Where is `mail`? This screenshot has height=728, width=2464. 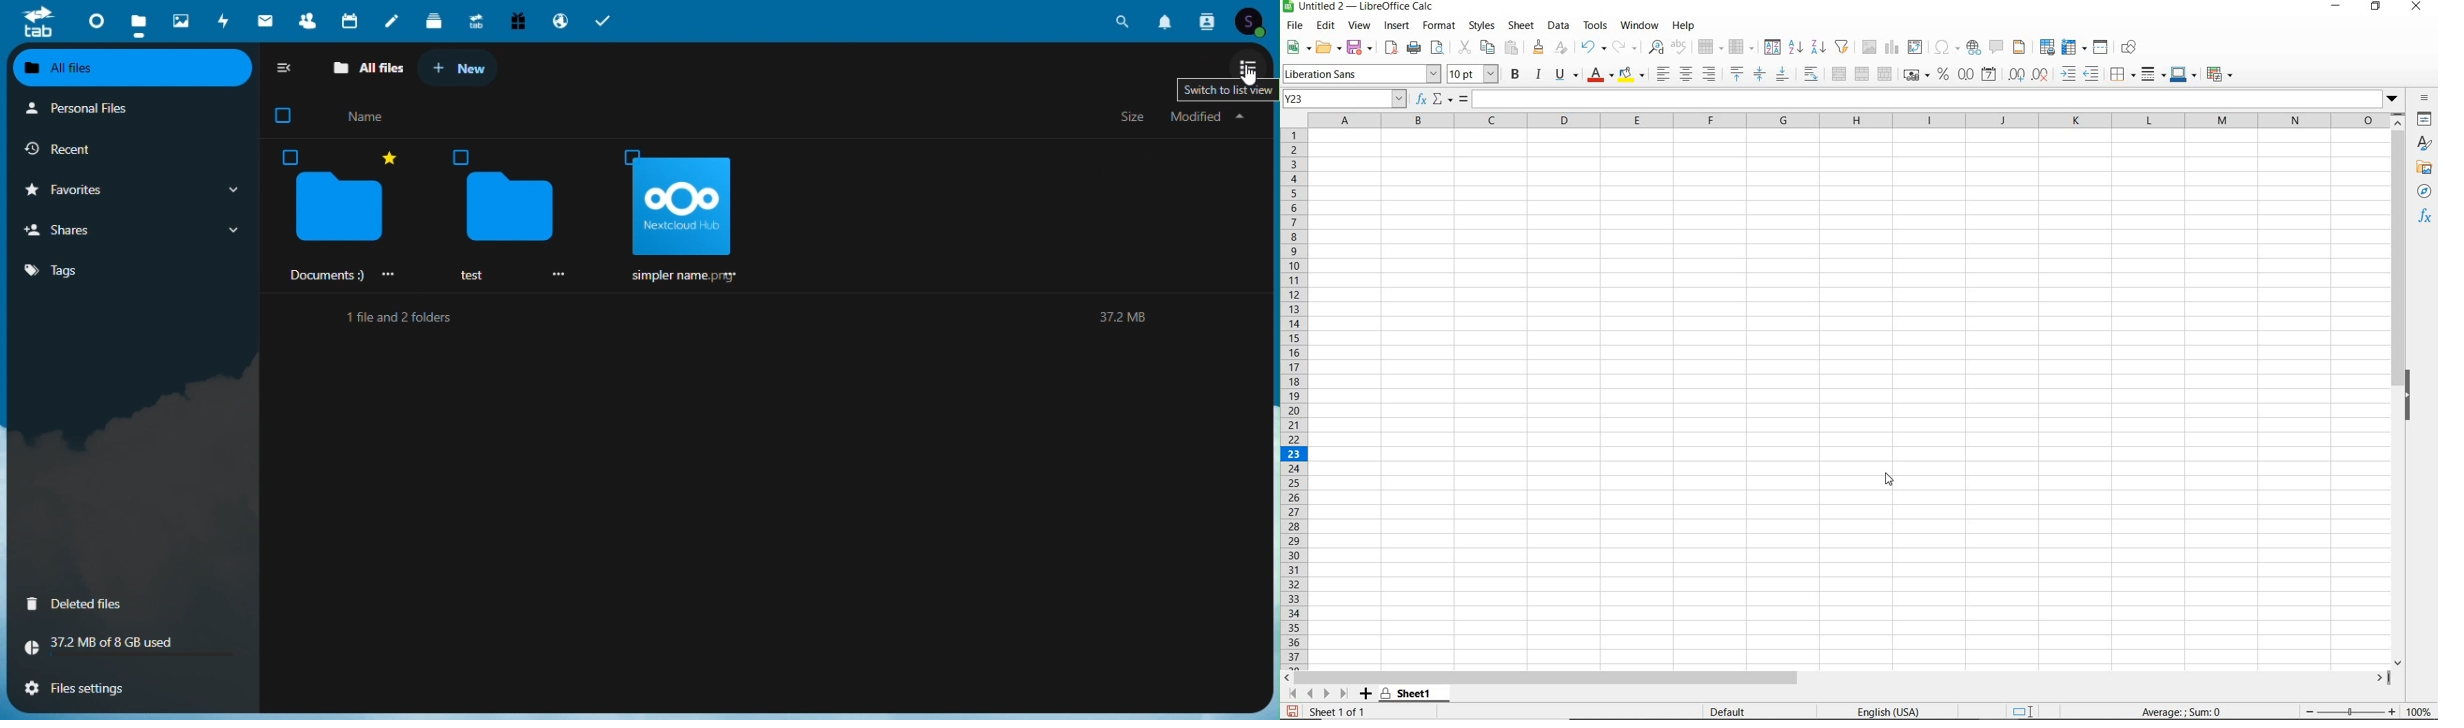 mail is located at coordinates (264, 20).